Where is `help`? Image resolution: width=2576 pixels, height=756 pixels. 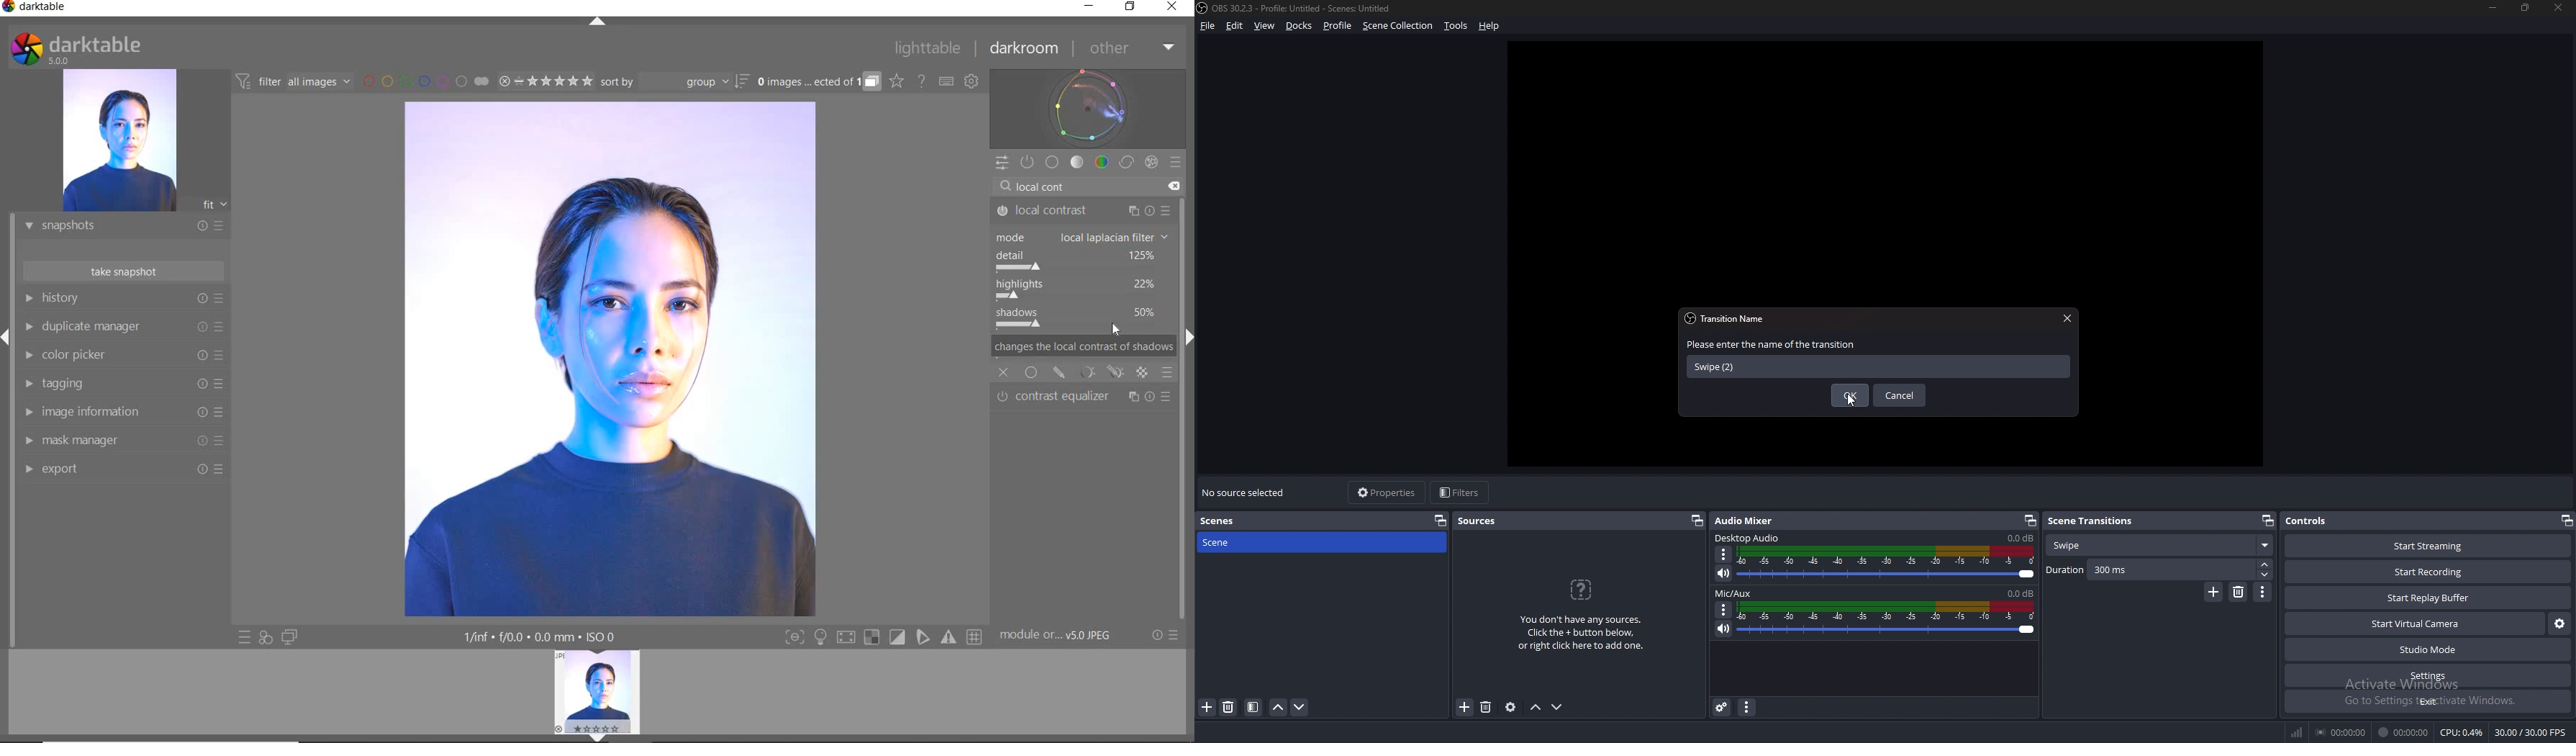 help is located at coordinates (1489, 26).